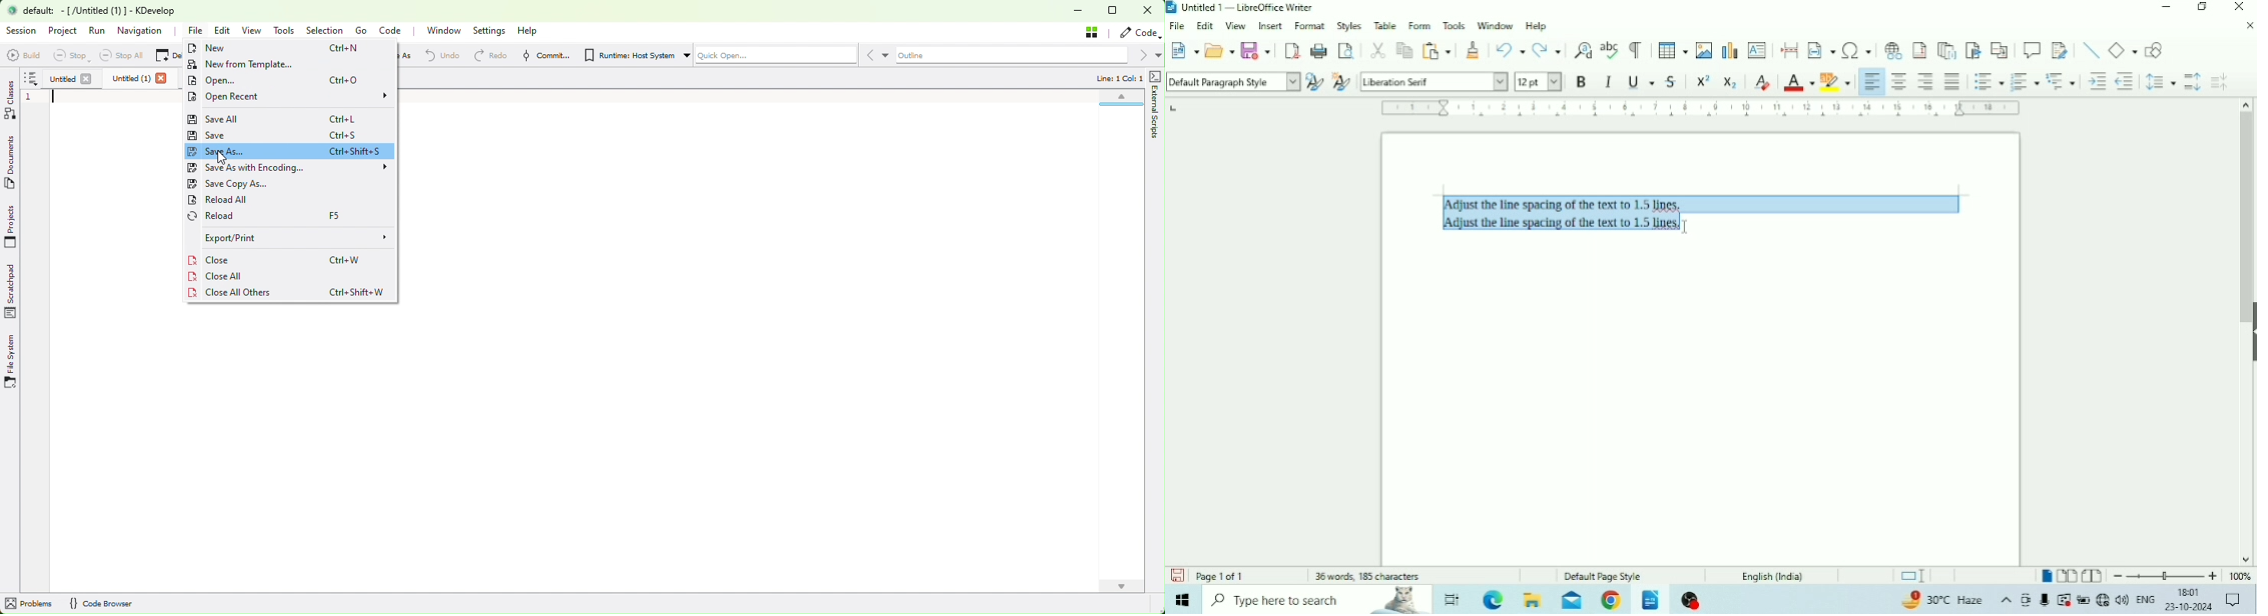  Describe the element at coordinates (1456, 24) in the screenshot. I see `Tools` at that location.